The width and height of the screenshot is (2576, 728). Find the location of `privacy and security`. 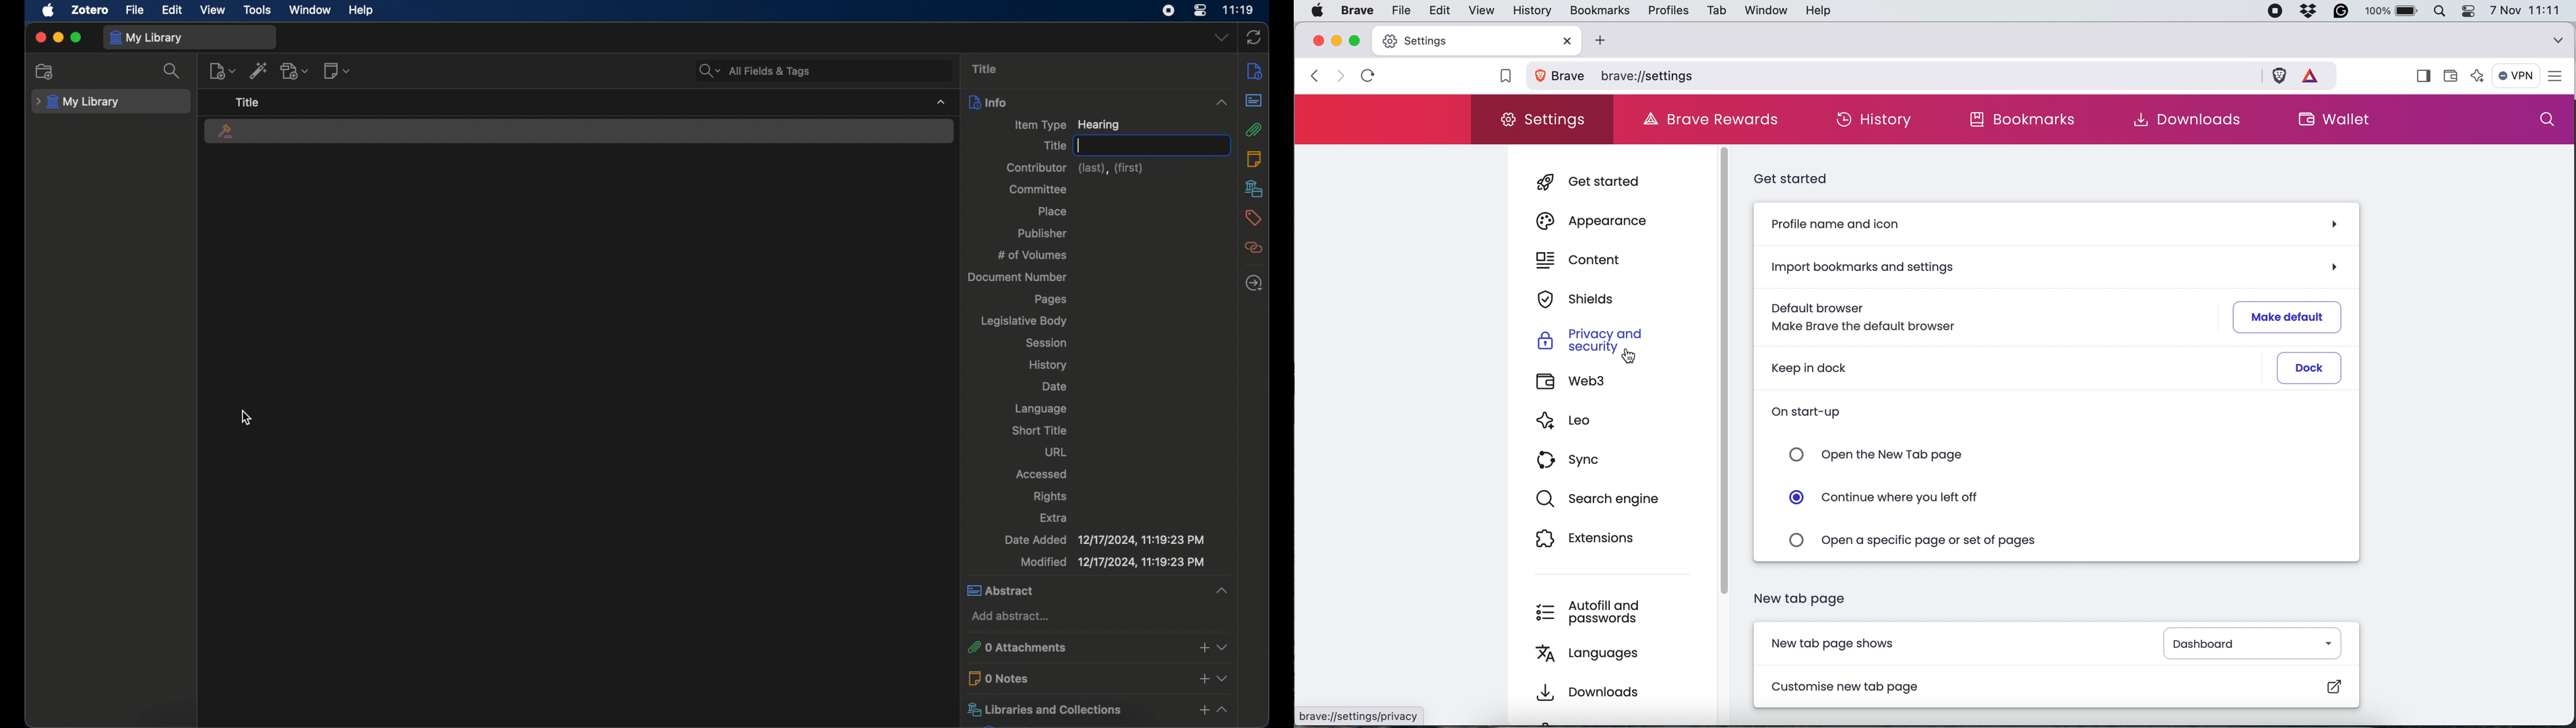

privacy and security is located at coordinates (1590, 339).